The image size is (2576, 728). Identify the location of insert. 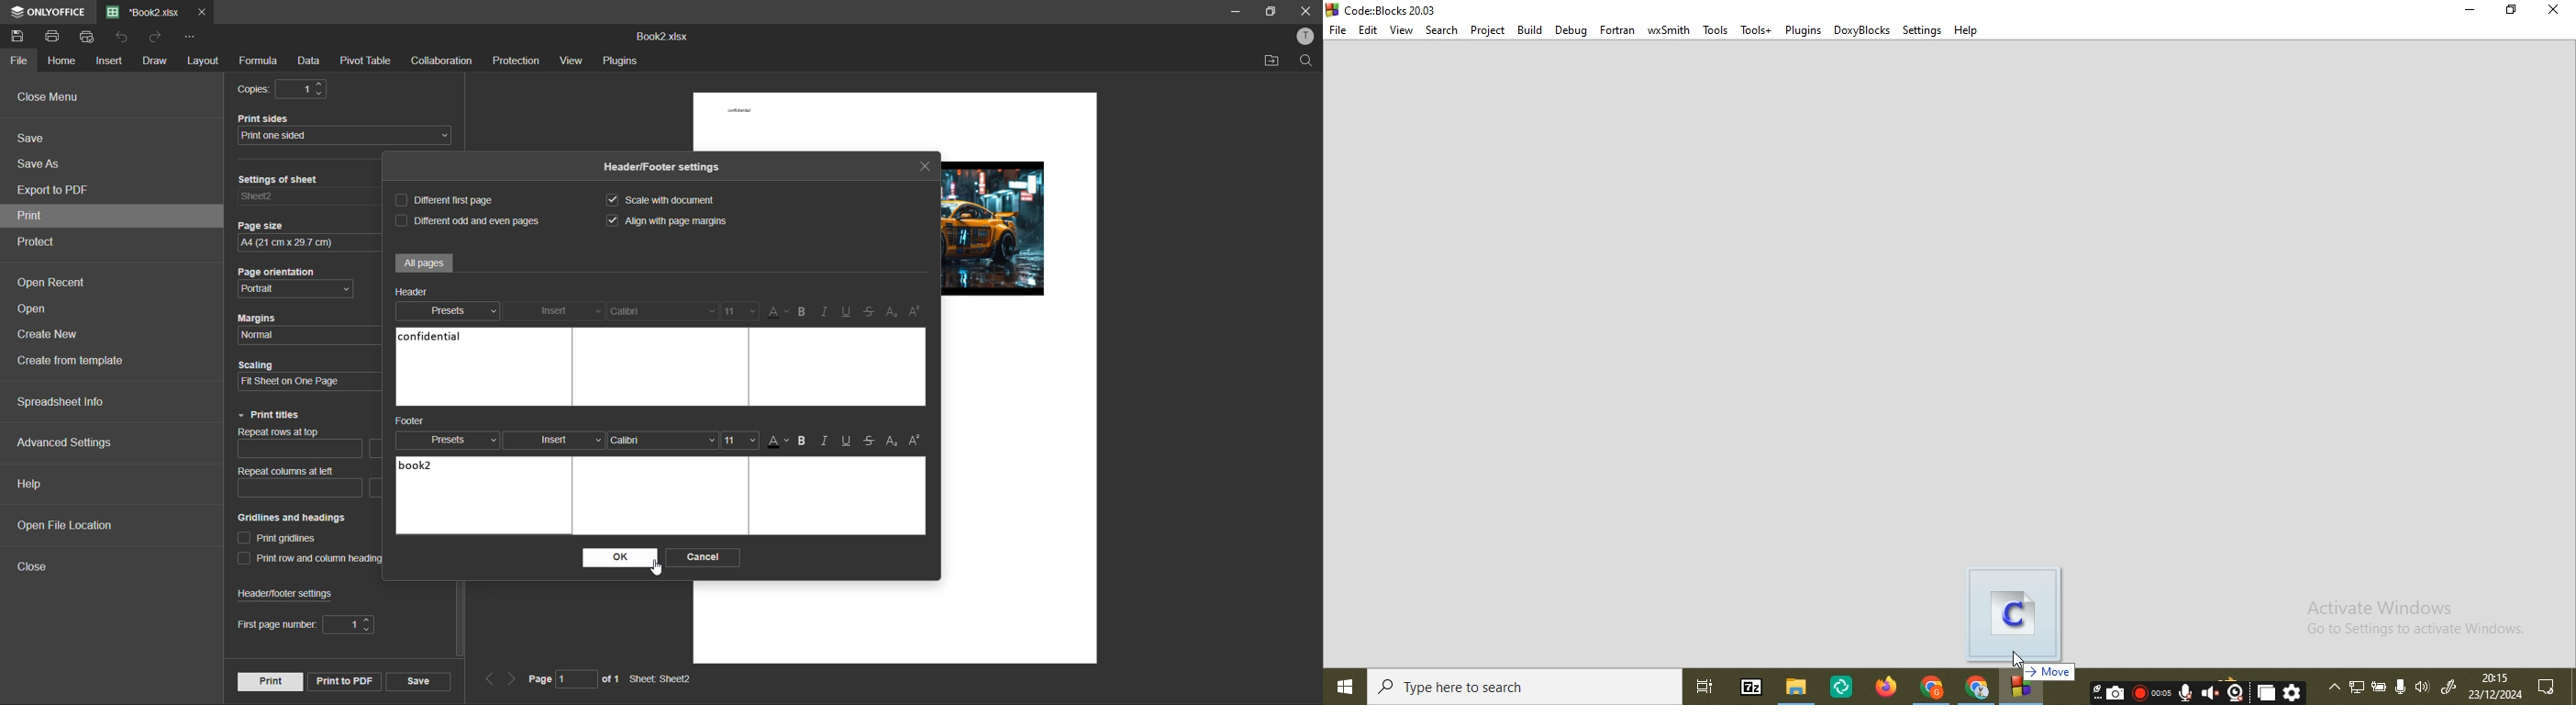
(555, 311).